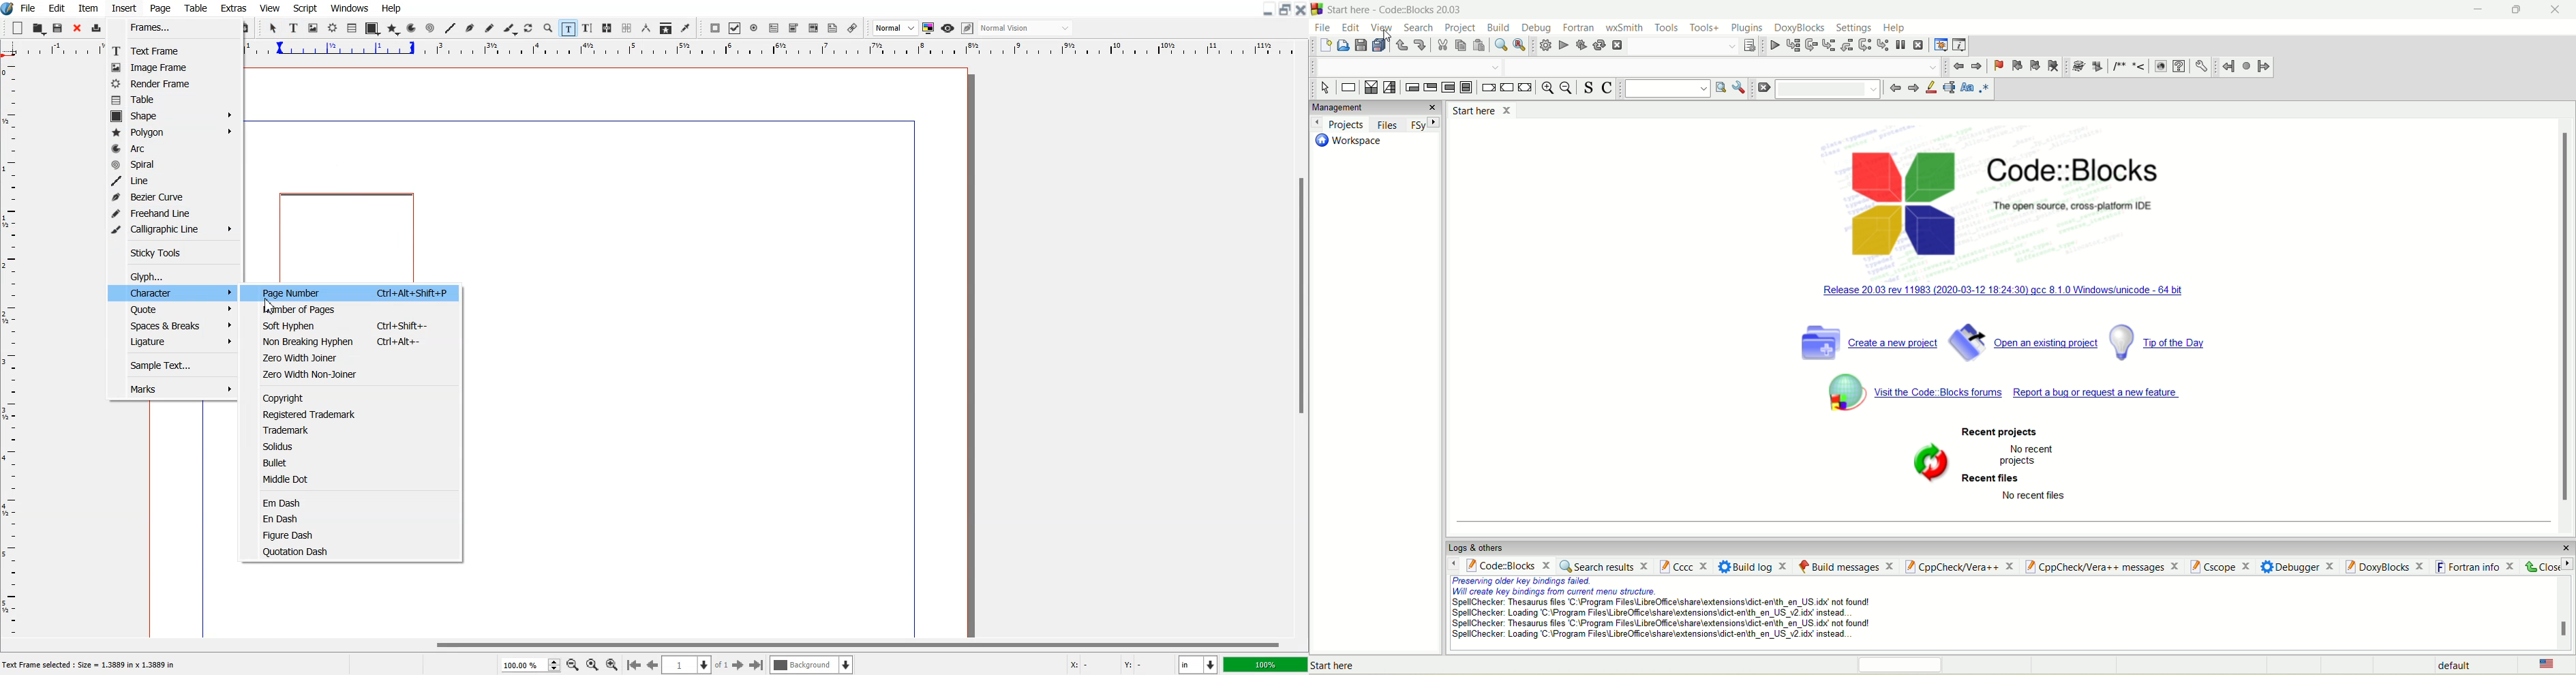 This screenshot has width=2576, height=700. What do you see at coordinates (123, 8) in the screenshot?
I see `Insert` at bounding box center [123, 8].